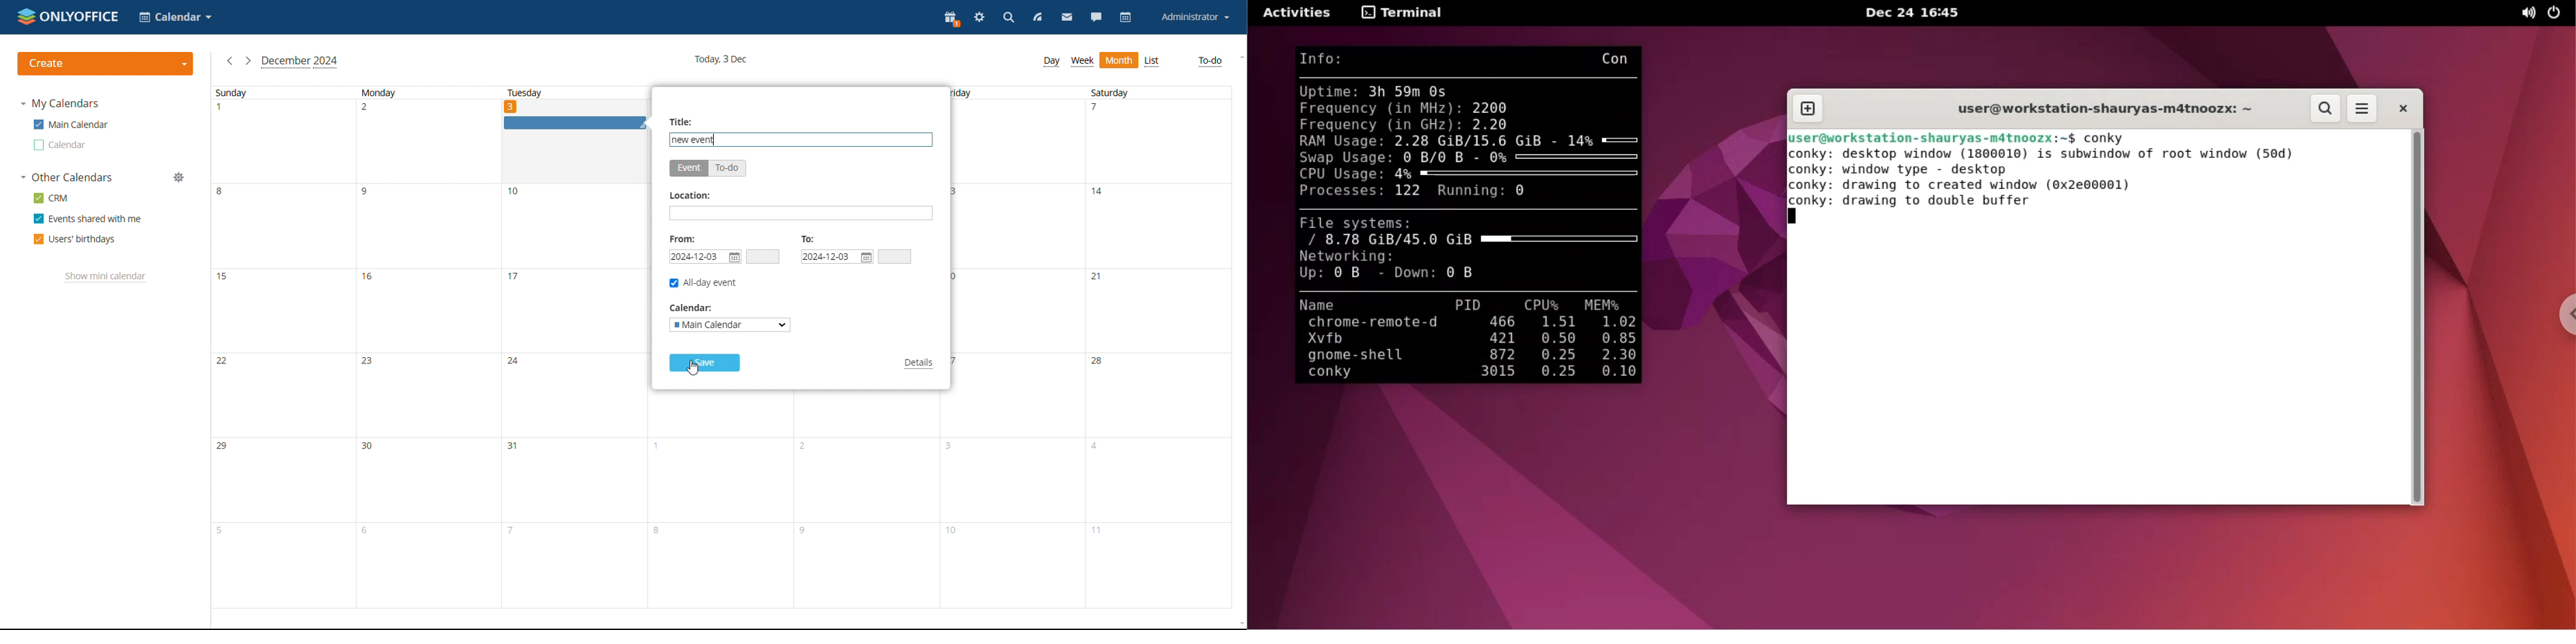 This screenshot has width=2576, height=644. Describe the element at coordinates (838, 256) in the screenshot. I see `end date` at that location.